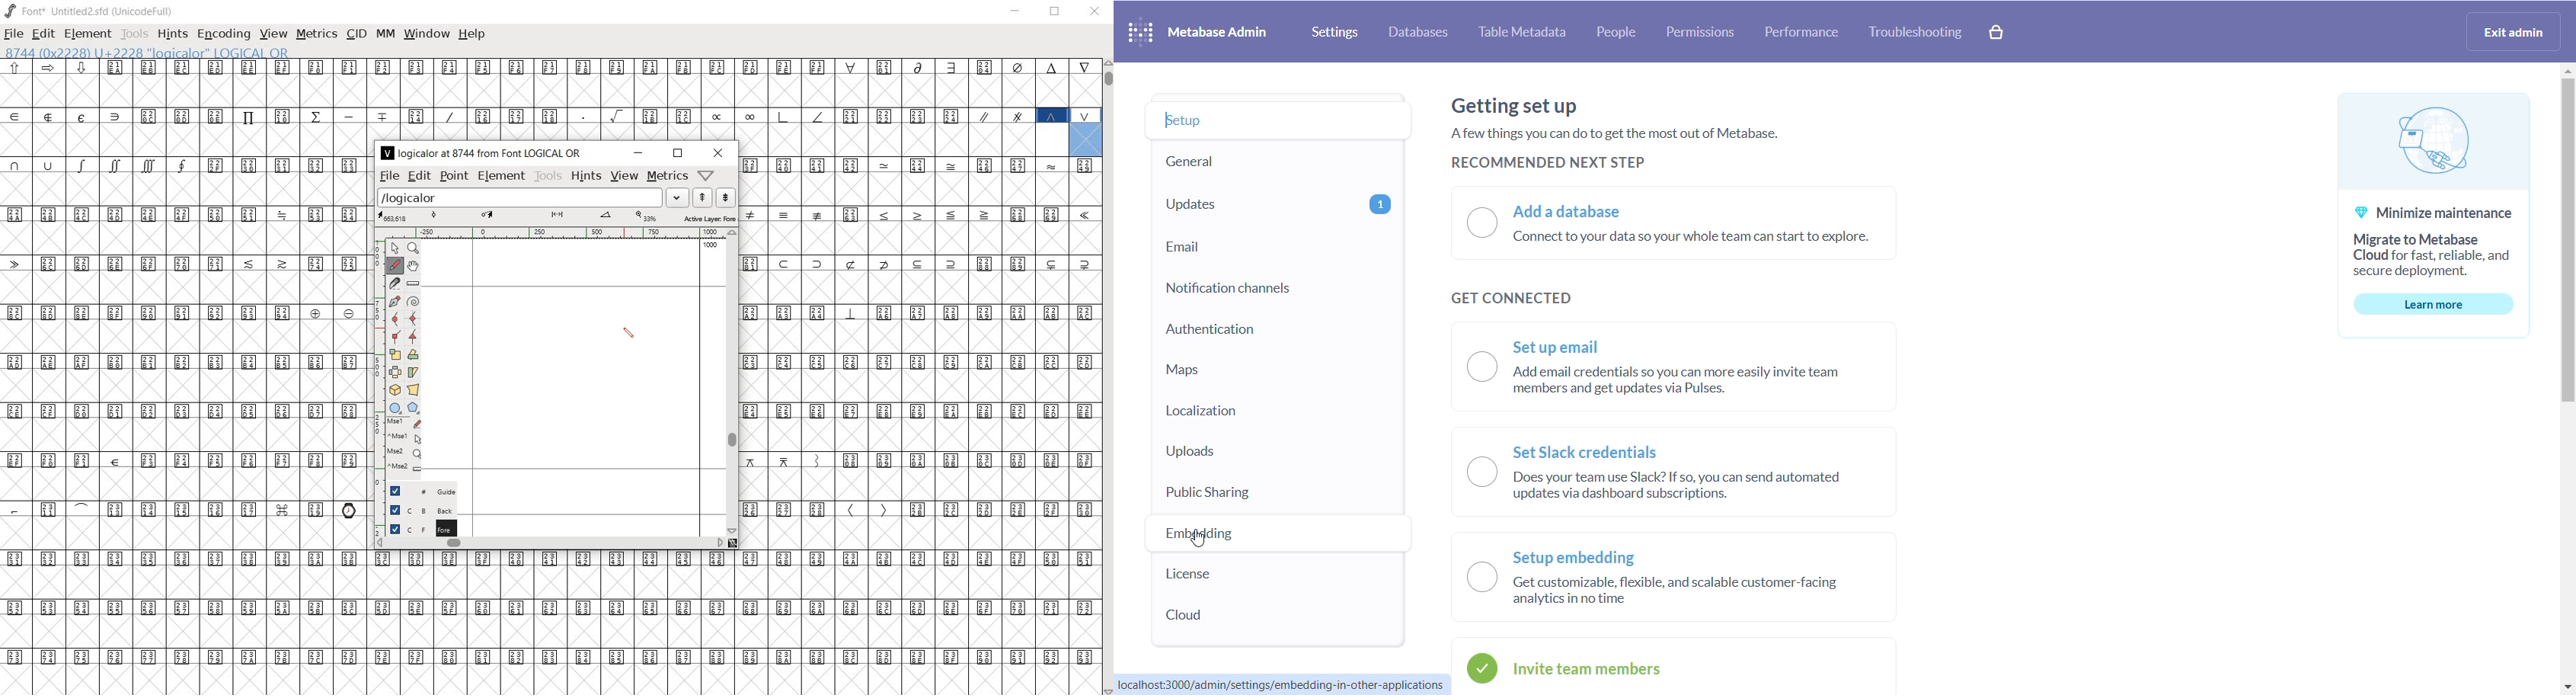 This screenshot has height=700, width=2576. I want to click on scrollbar, so click(734, 382).